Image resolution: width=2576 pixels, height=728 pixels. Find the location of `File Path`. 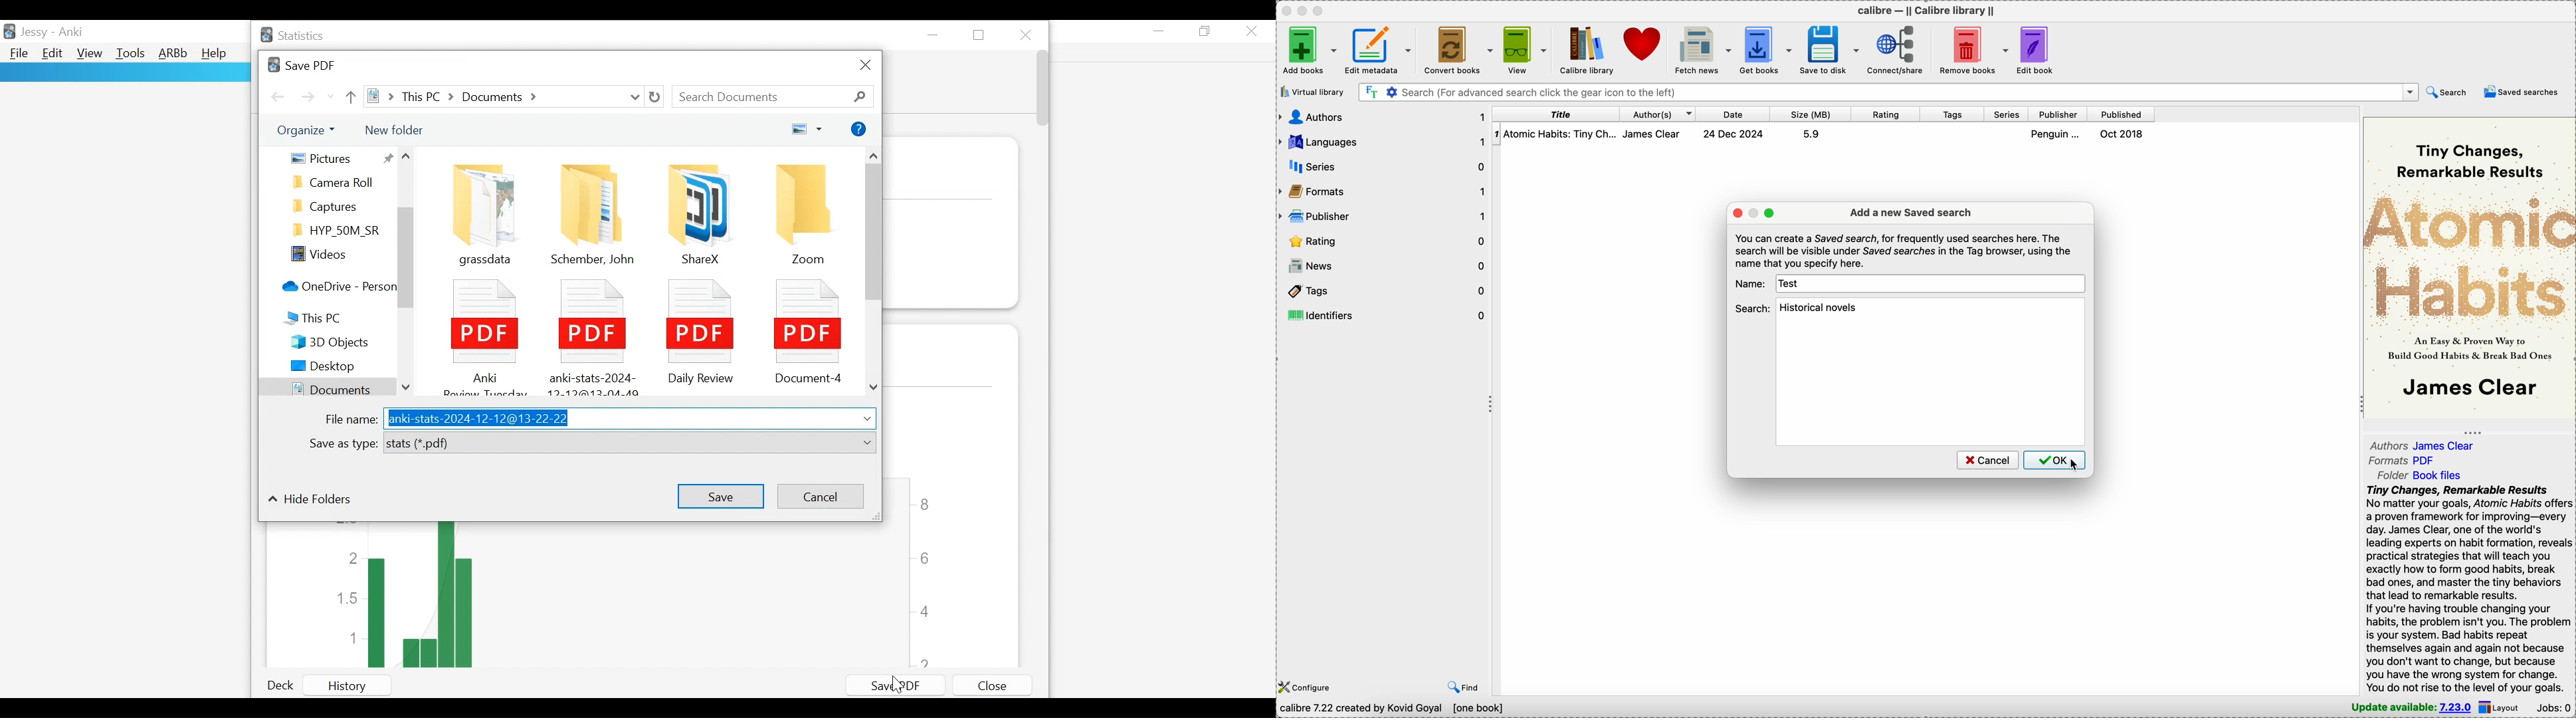

File Path is located at coordinates (504, 96).